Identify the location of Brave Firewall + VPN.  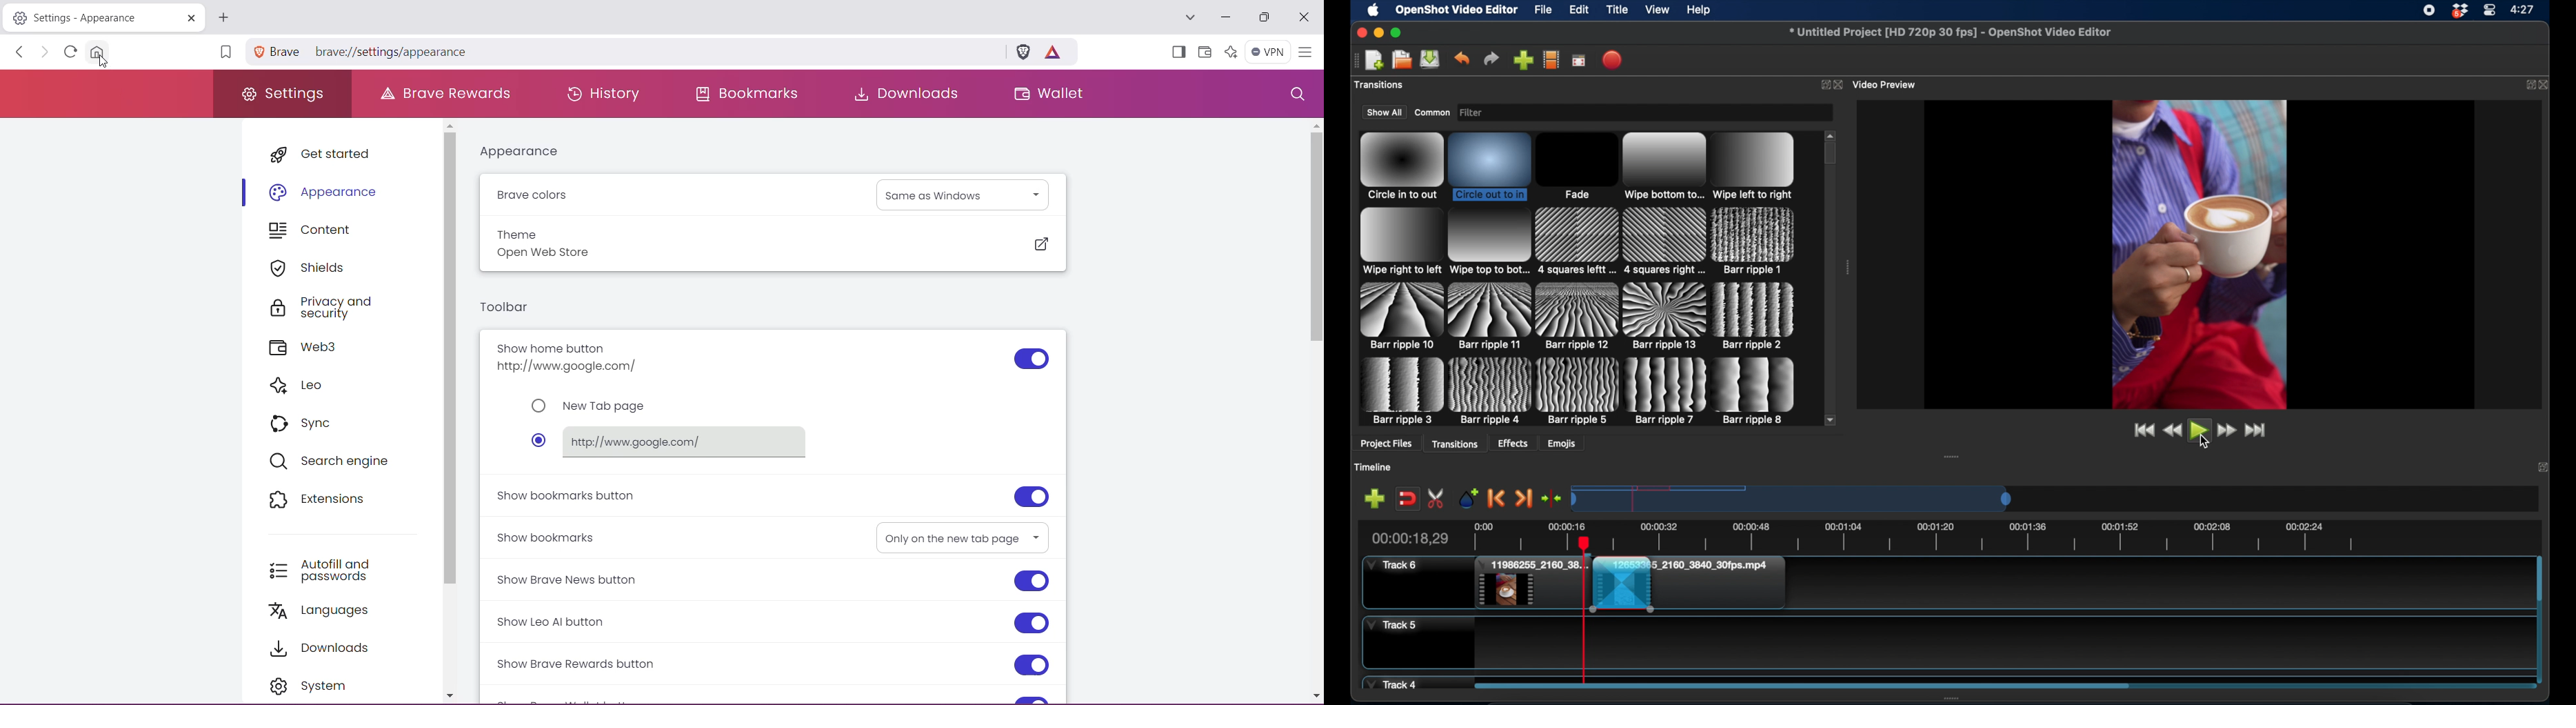
(1267, 50).